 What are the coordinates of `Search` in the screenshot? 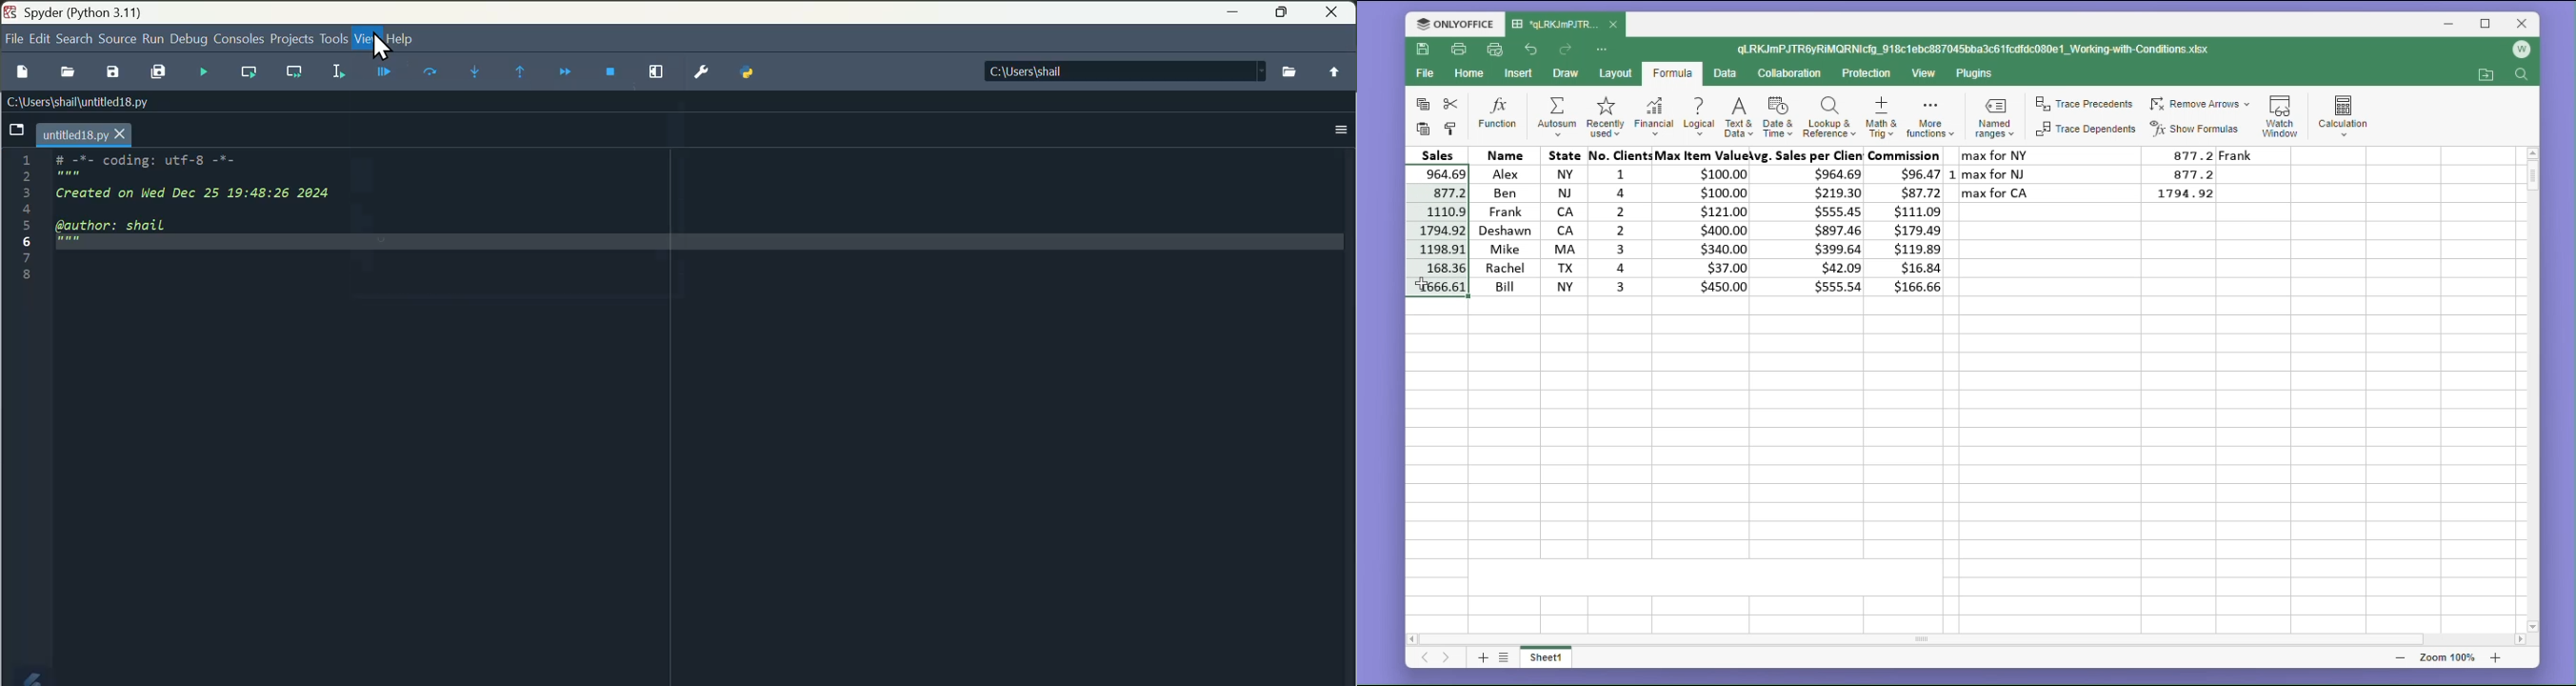 It's located at (72, 39).